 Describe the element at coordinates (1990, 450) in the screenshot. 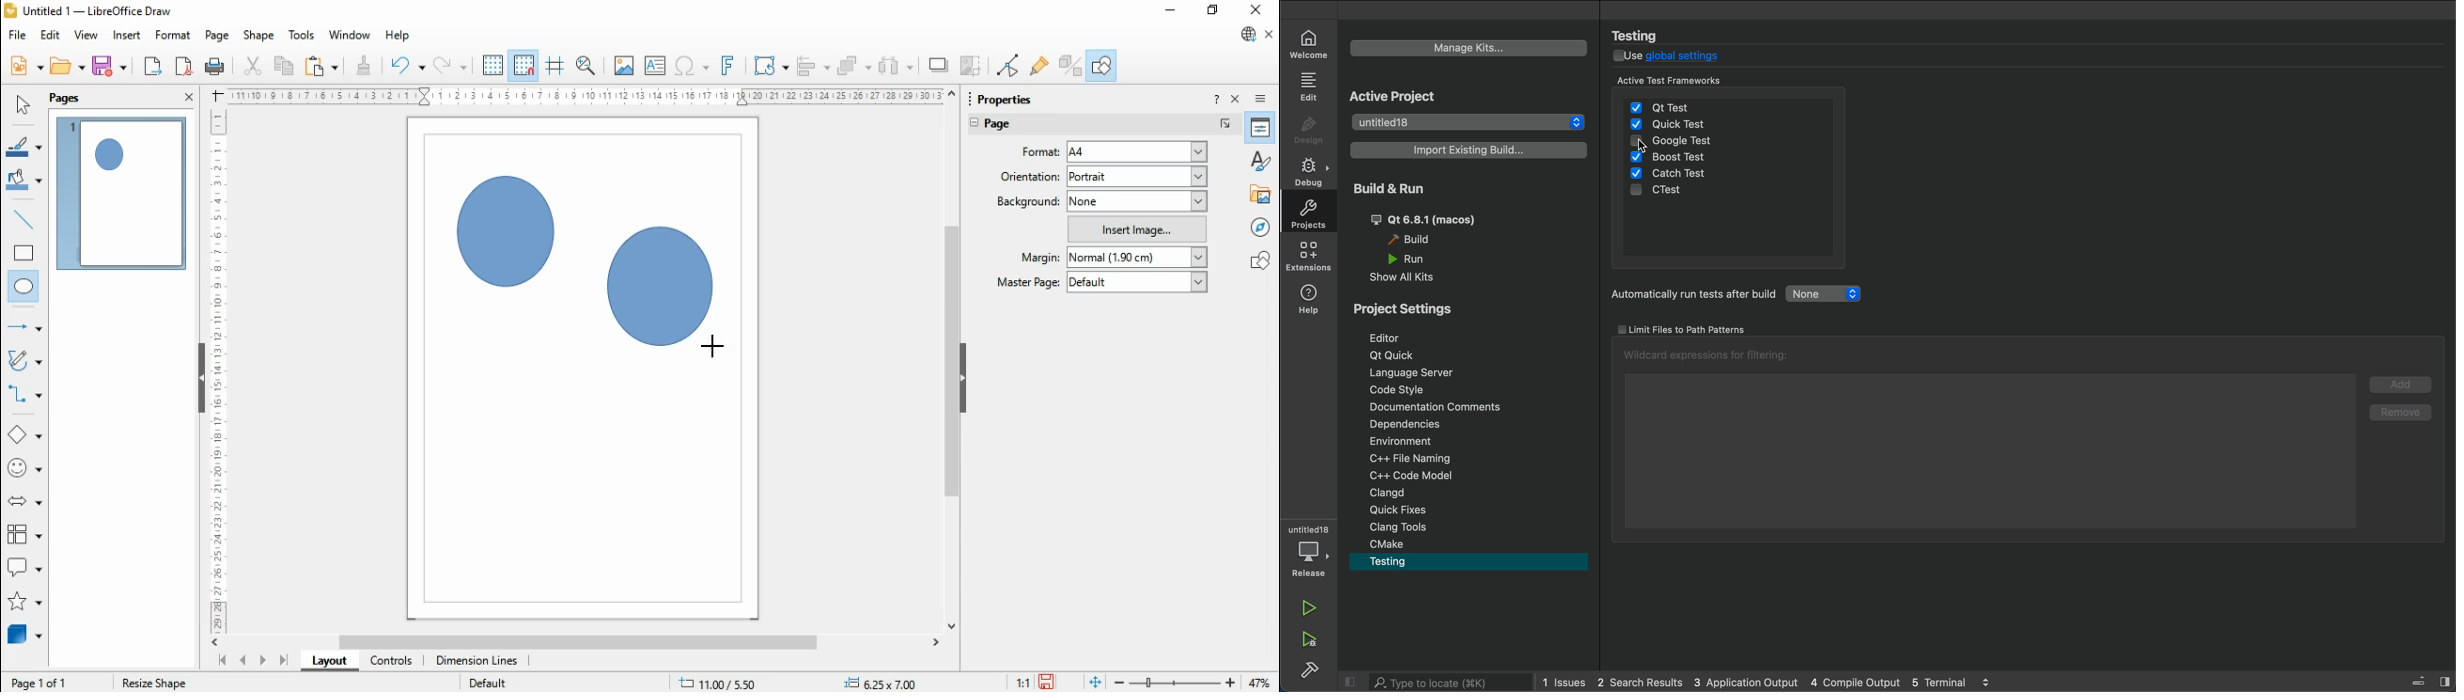

I see `wilcard list` at that location.